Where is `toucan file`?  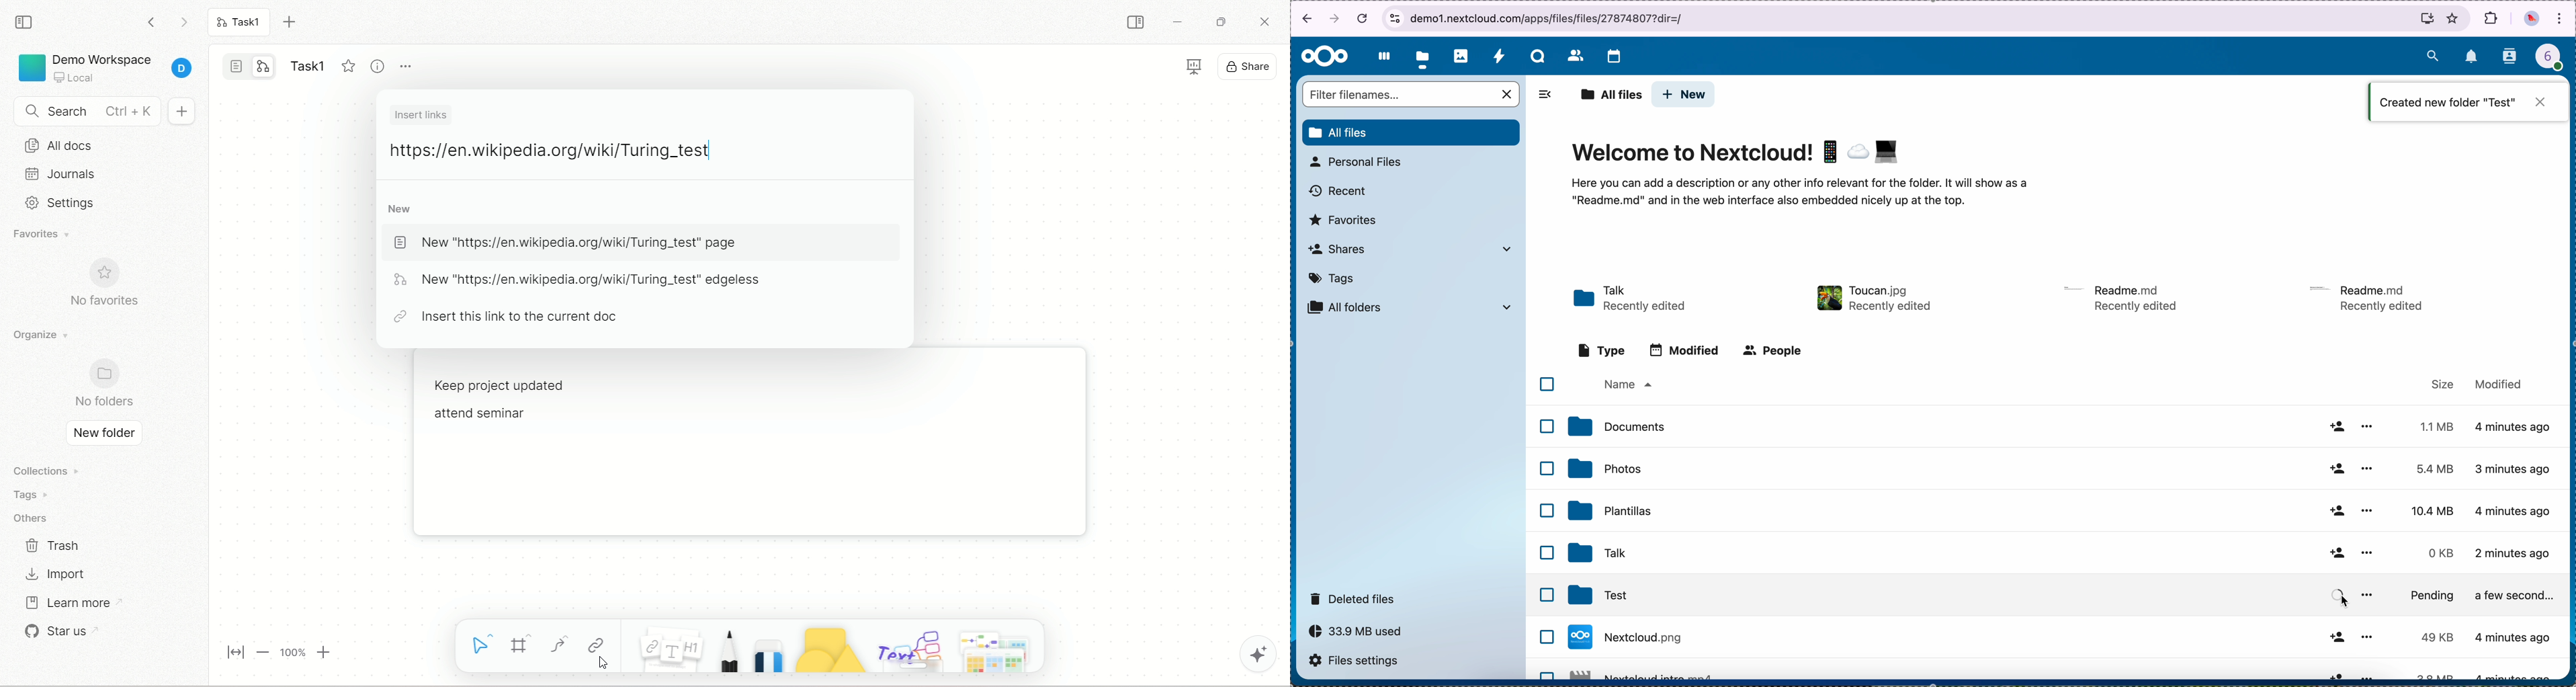 toucan file is located at coordinates (1871, 298).